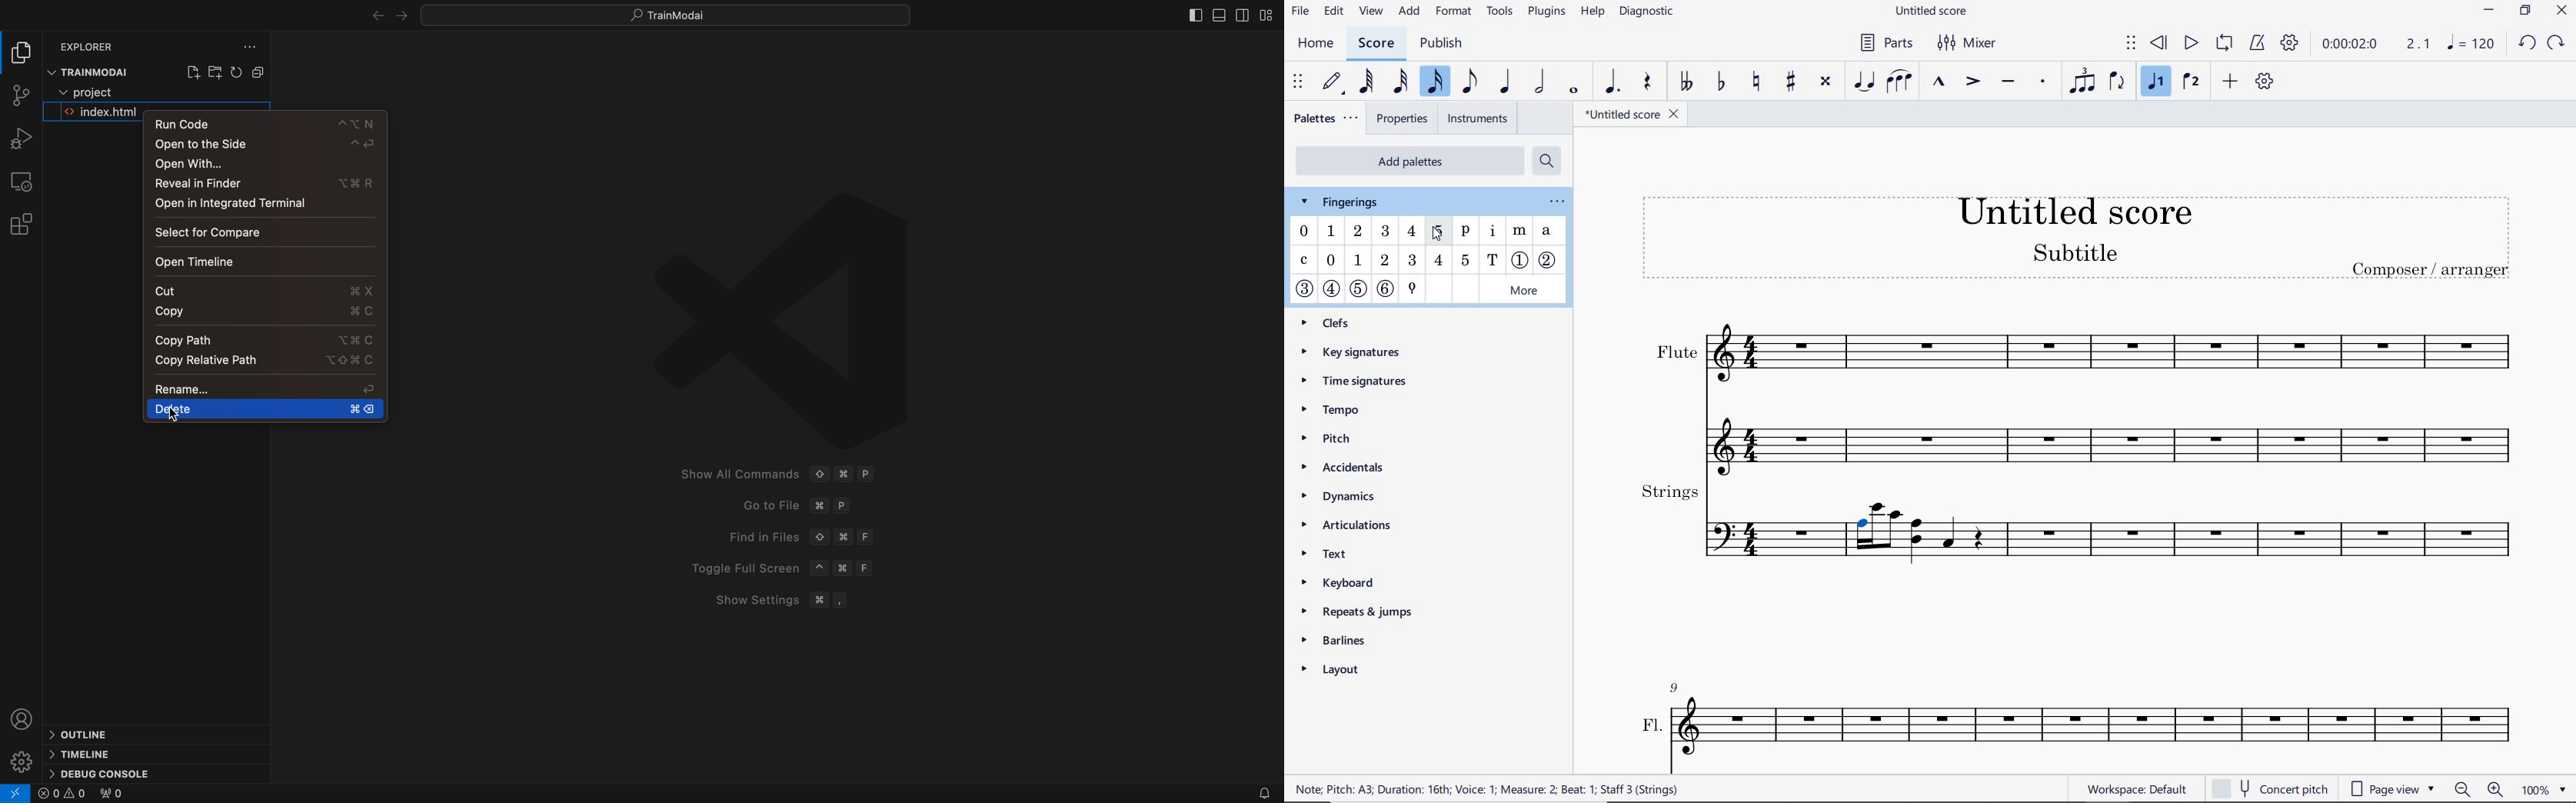 This screenshot has width=2576, height=812. Describe the element at coordinates (1446, 43) in the screenshot. I see `publish` at that location.